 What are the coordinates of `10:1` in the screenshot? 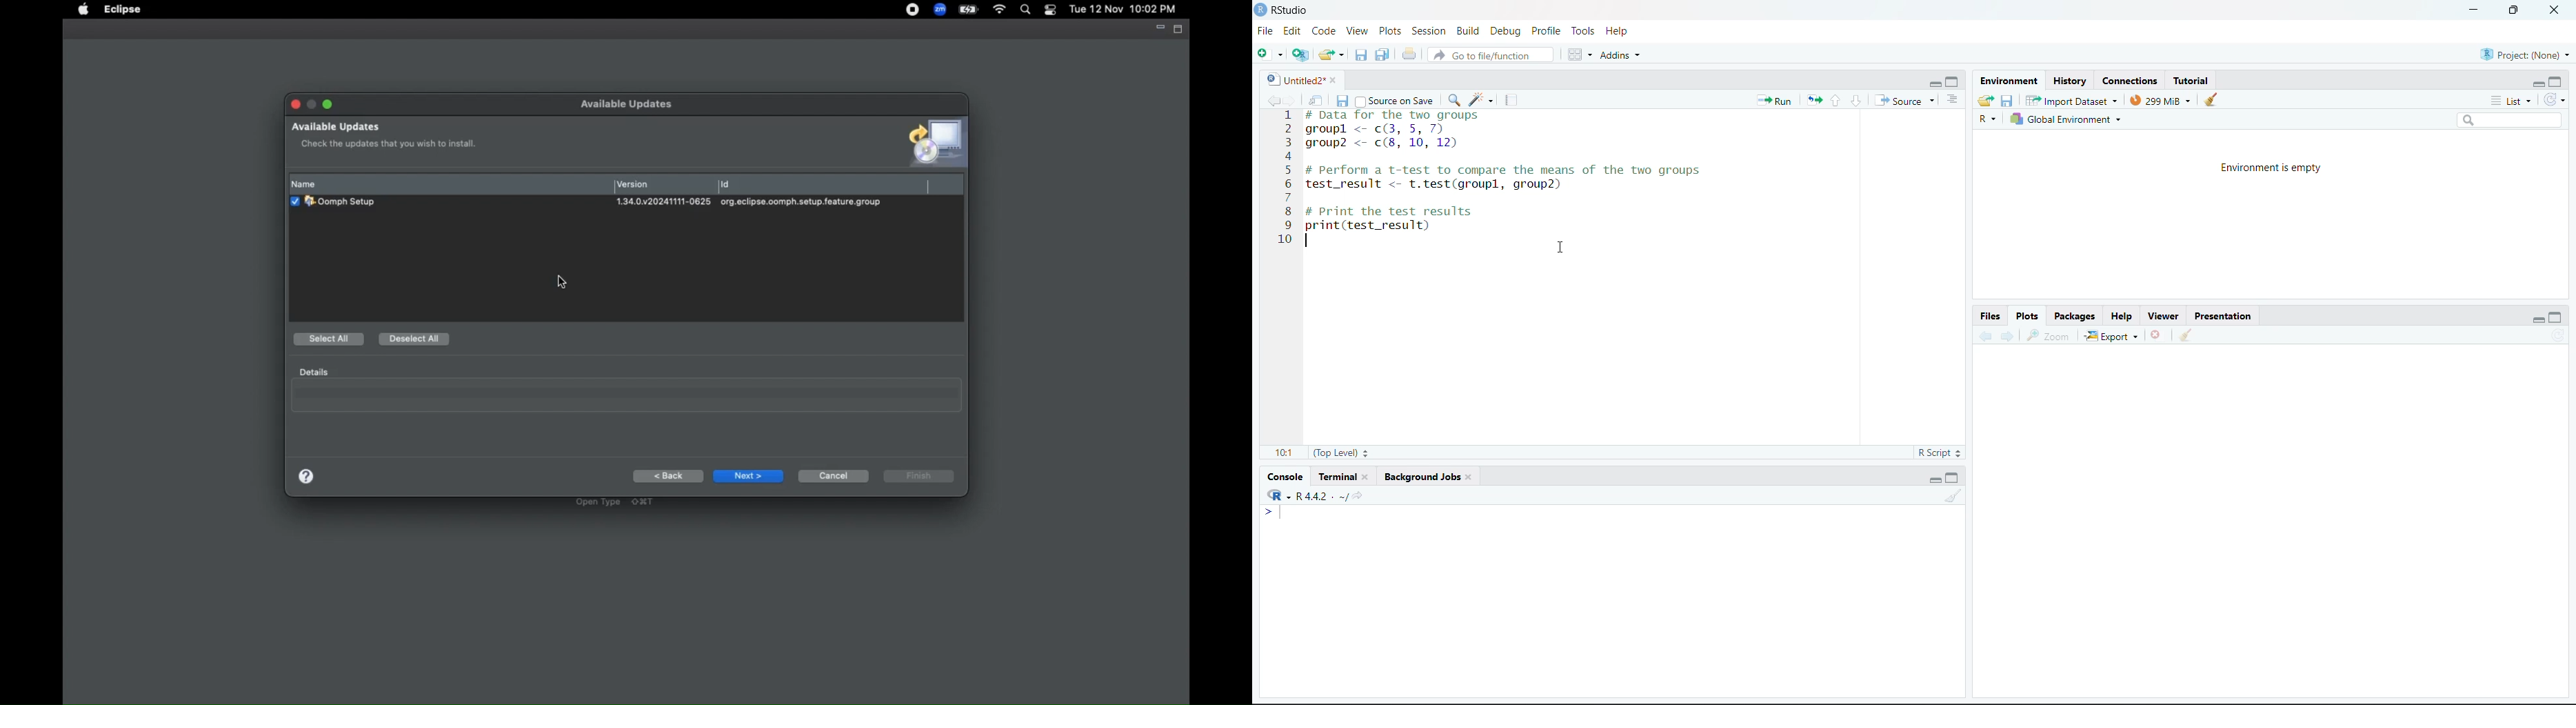 It's located at (1285, 453).